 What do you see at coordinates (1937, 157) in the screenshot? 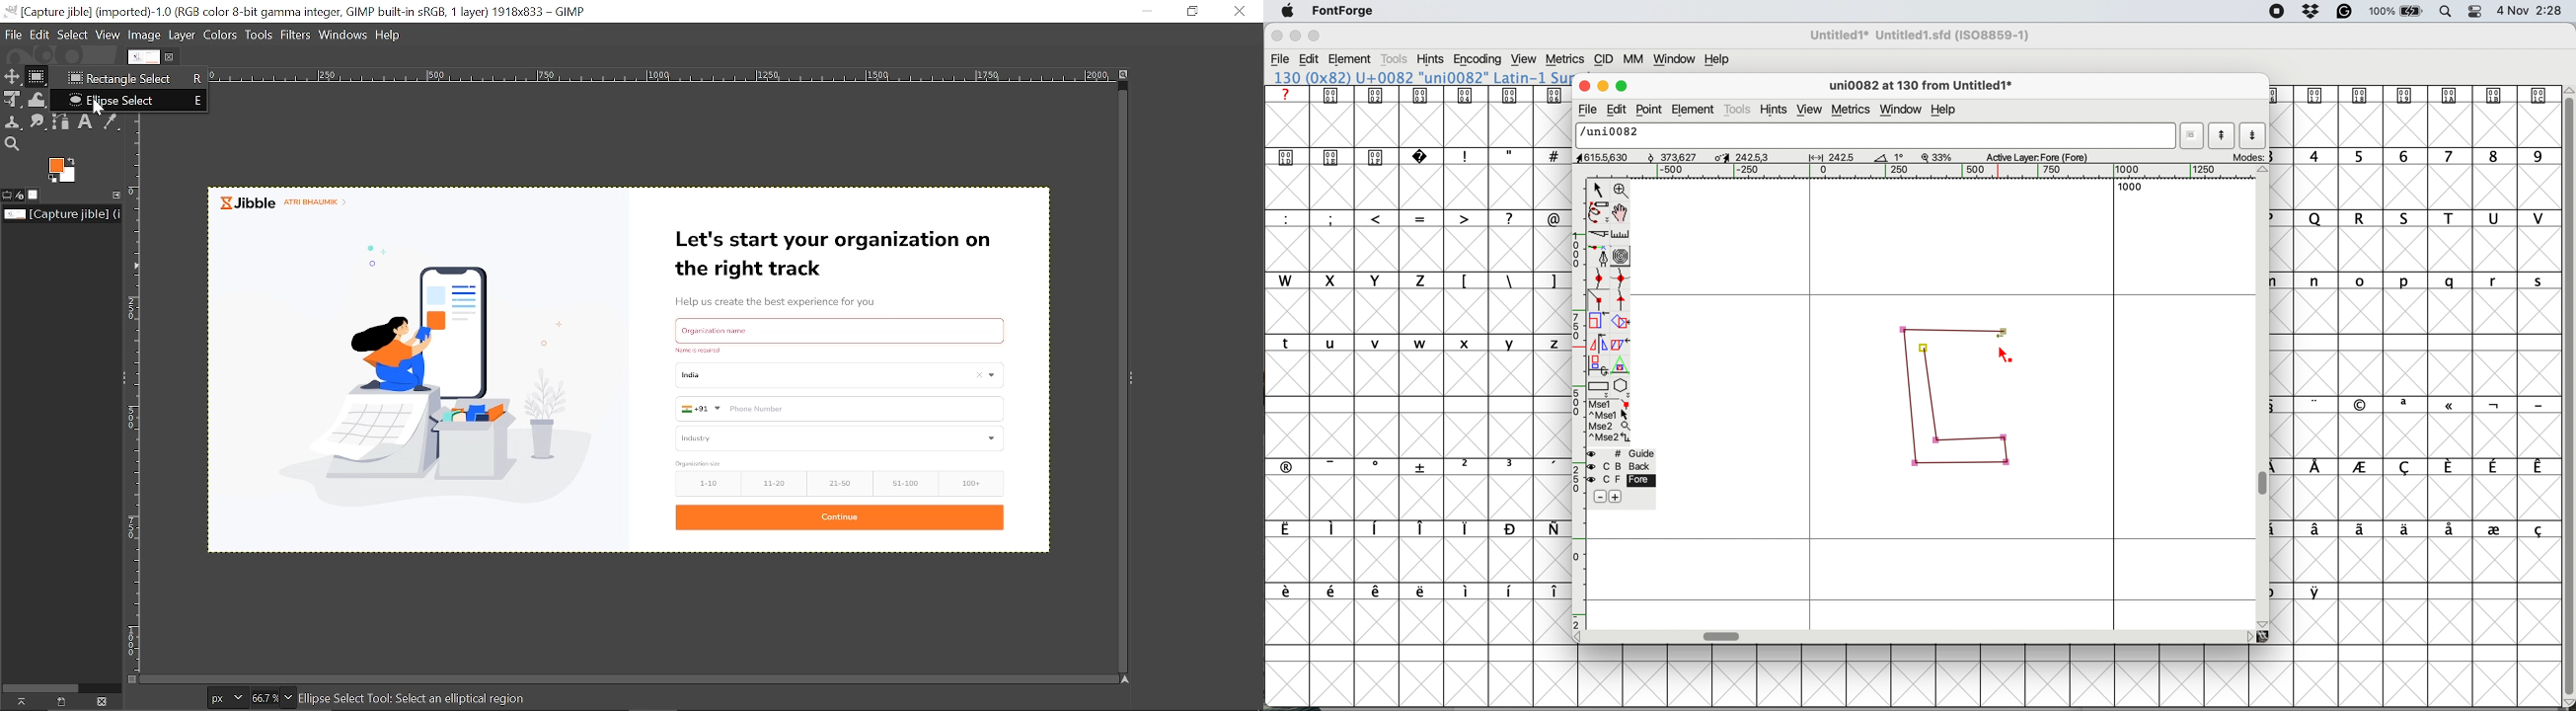
I see `zoom factor` at bounding box center [1937, 157].